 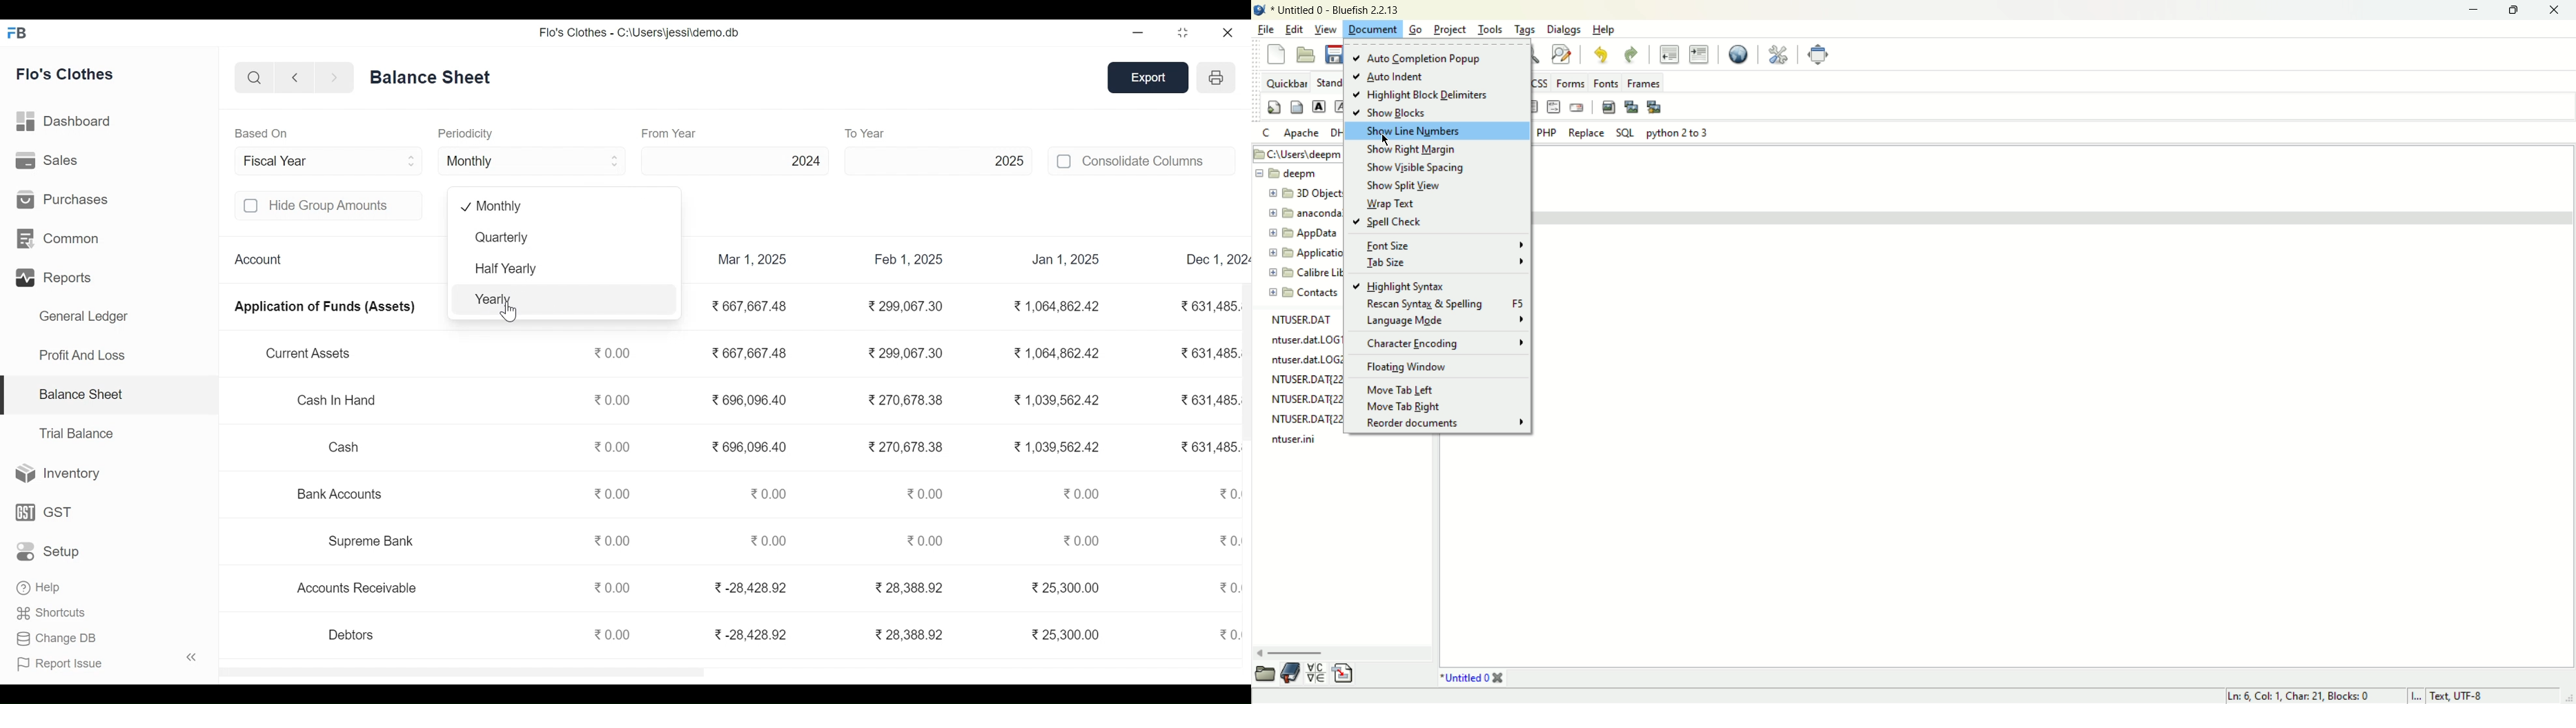 What do you see at coordinates (1410, 368) in the screenshot?
I see `floating window` at bounding box center [1410, 368].